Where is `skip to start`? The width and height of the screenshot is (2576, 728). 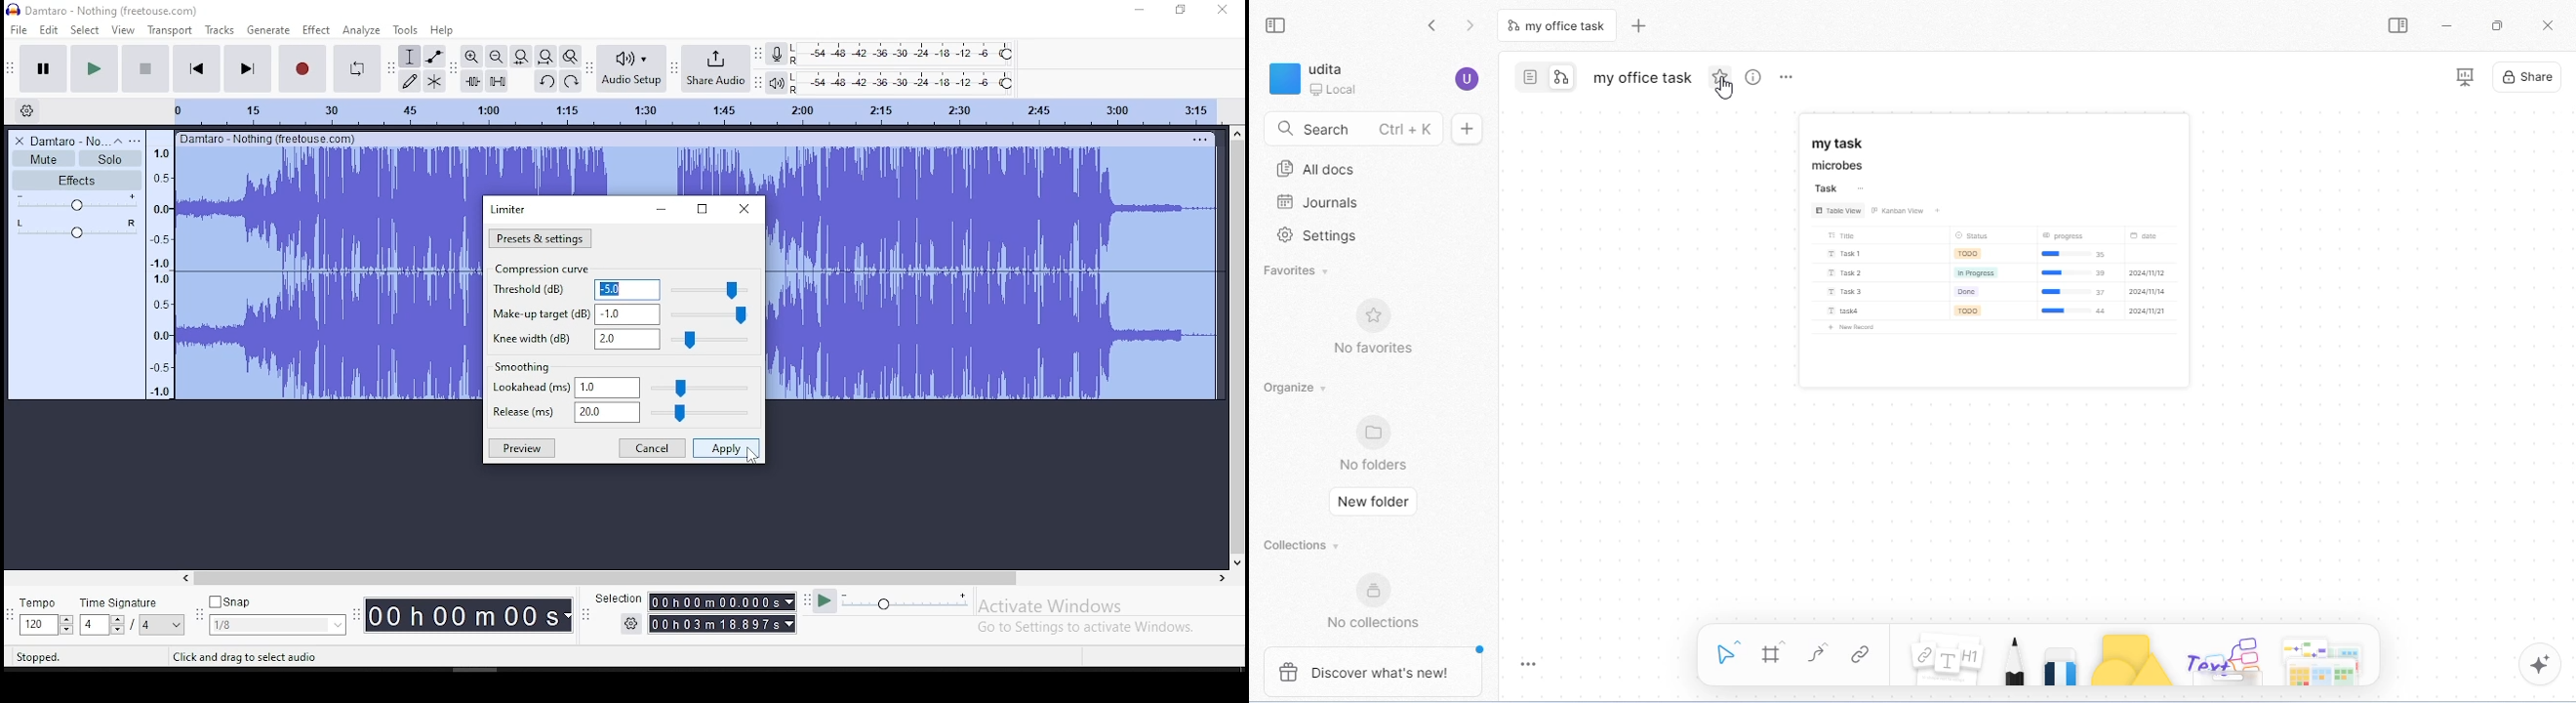
skip to start is located at coordinates (197, 68).